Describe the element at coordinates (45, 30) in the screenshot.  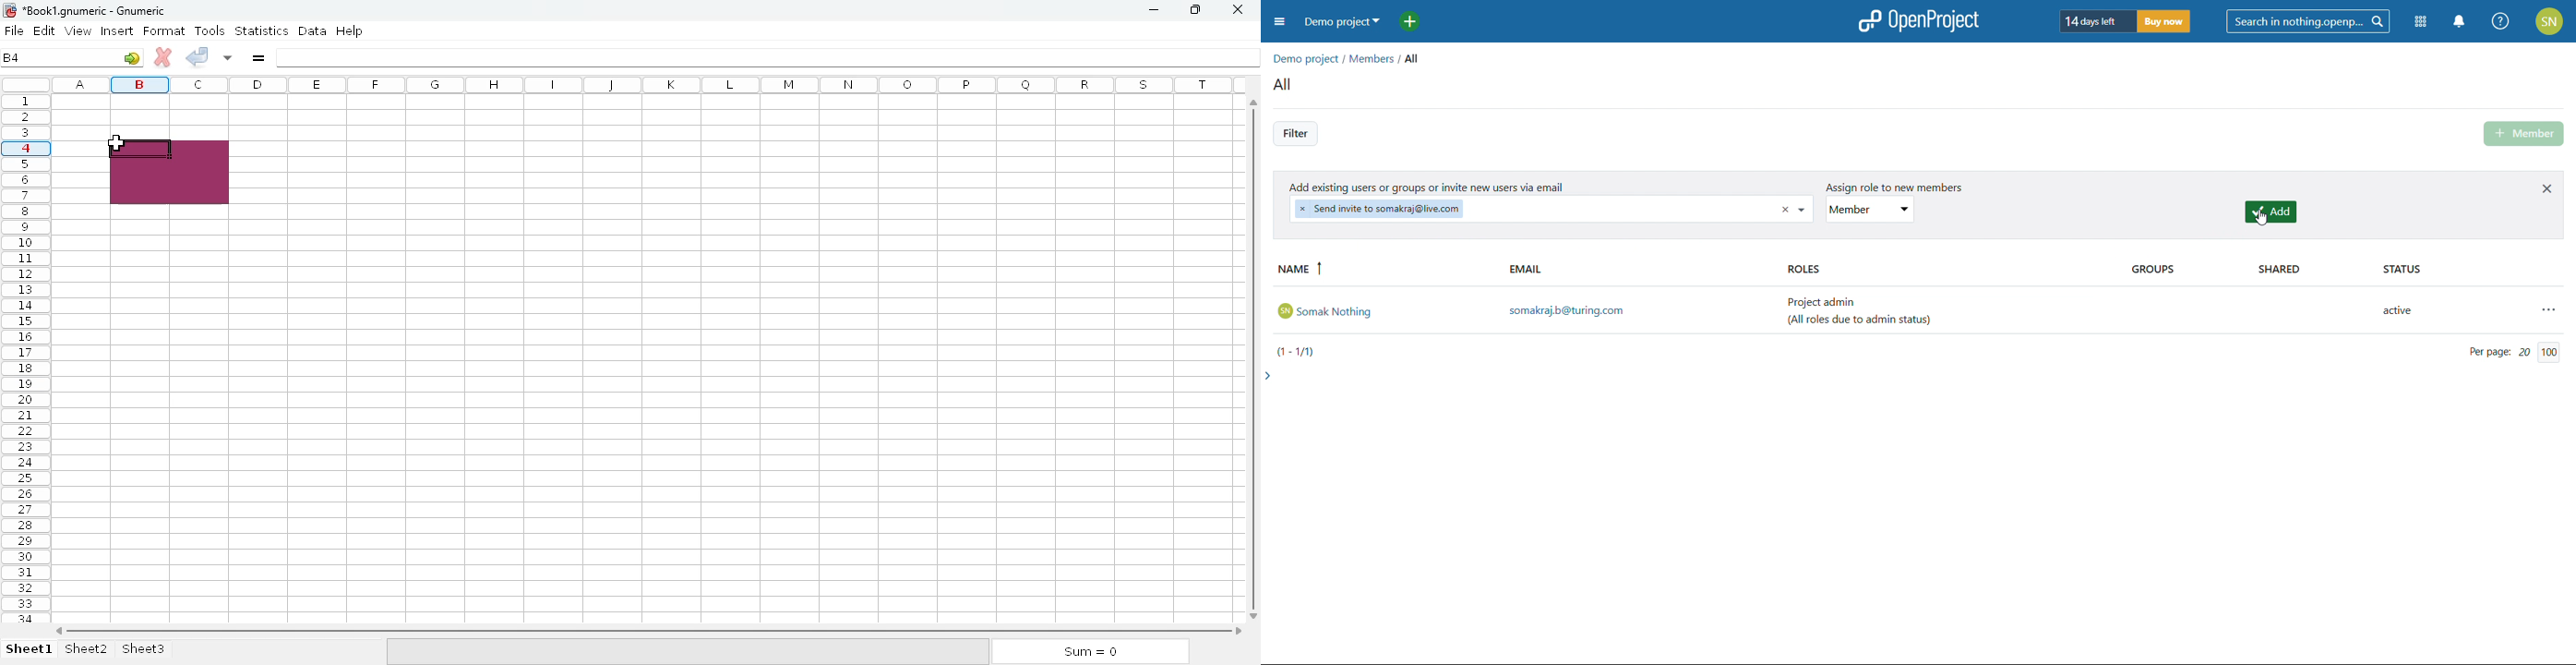
I see `edit` at that location.